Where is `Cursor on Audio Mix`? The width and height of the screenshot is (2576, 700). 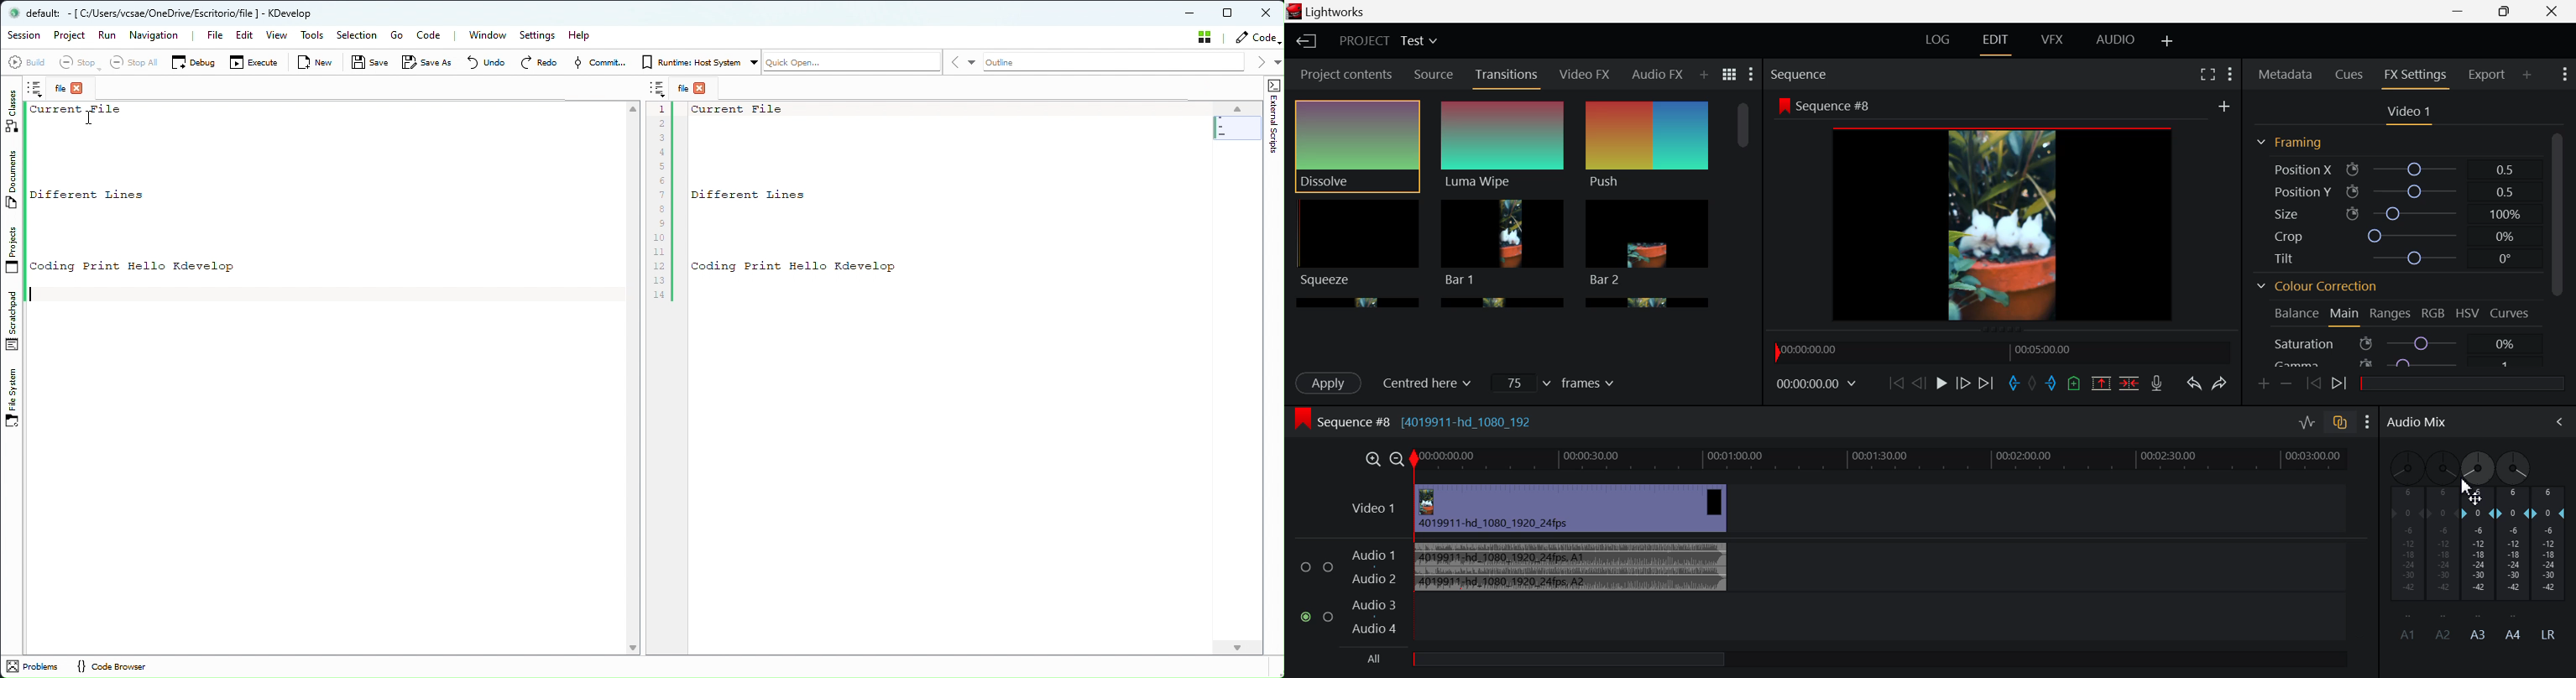 Cursor on Audio Mix is located at coordinates (2552, 423).